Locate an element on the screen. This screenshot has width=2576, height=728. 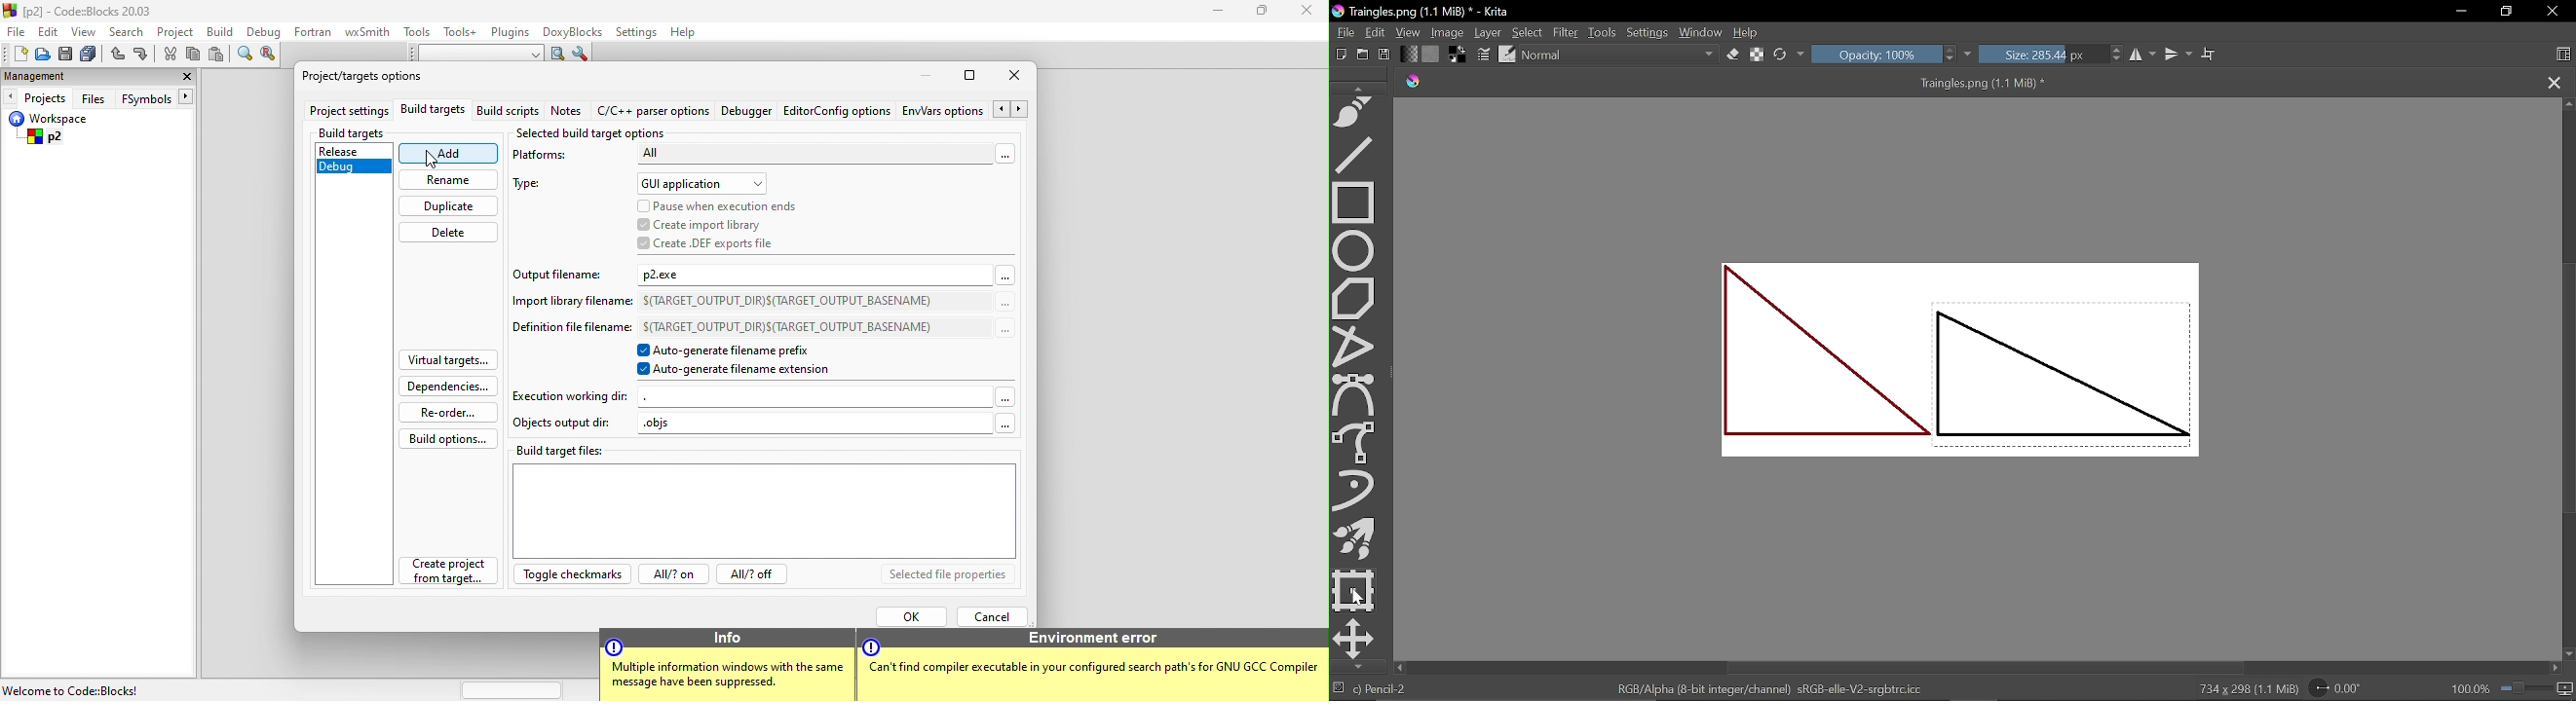
Normal is located at coordinates (1620, 56).